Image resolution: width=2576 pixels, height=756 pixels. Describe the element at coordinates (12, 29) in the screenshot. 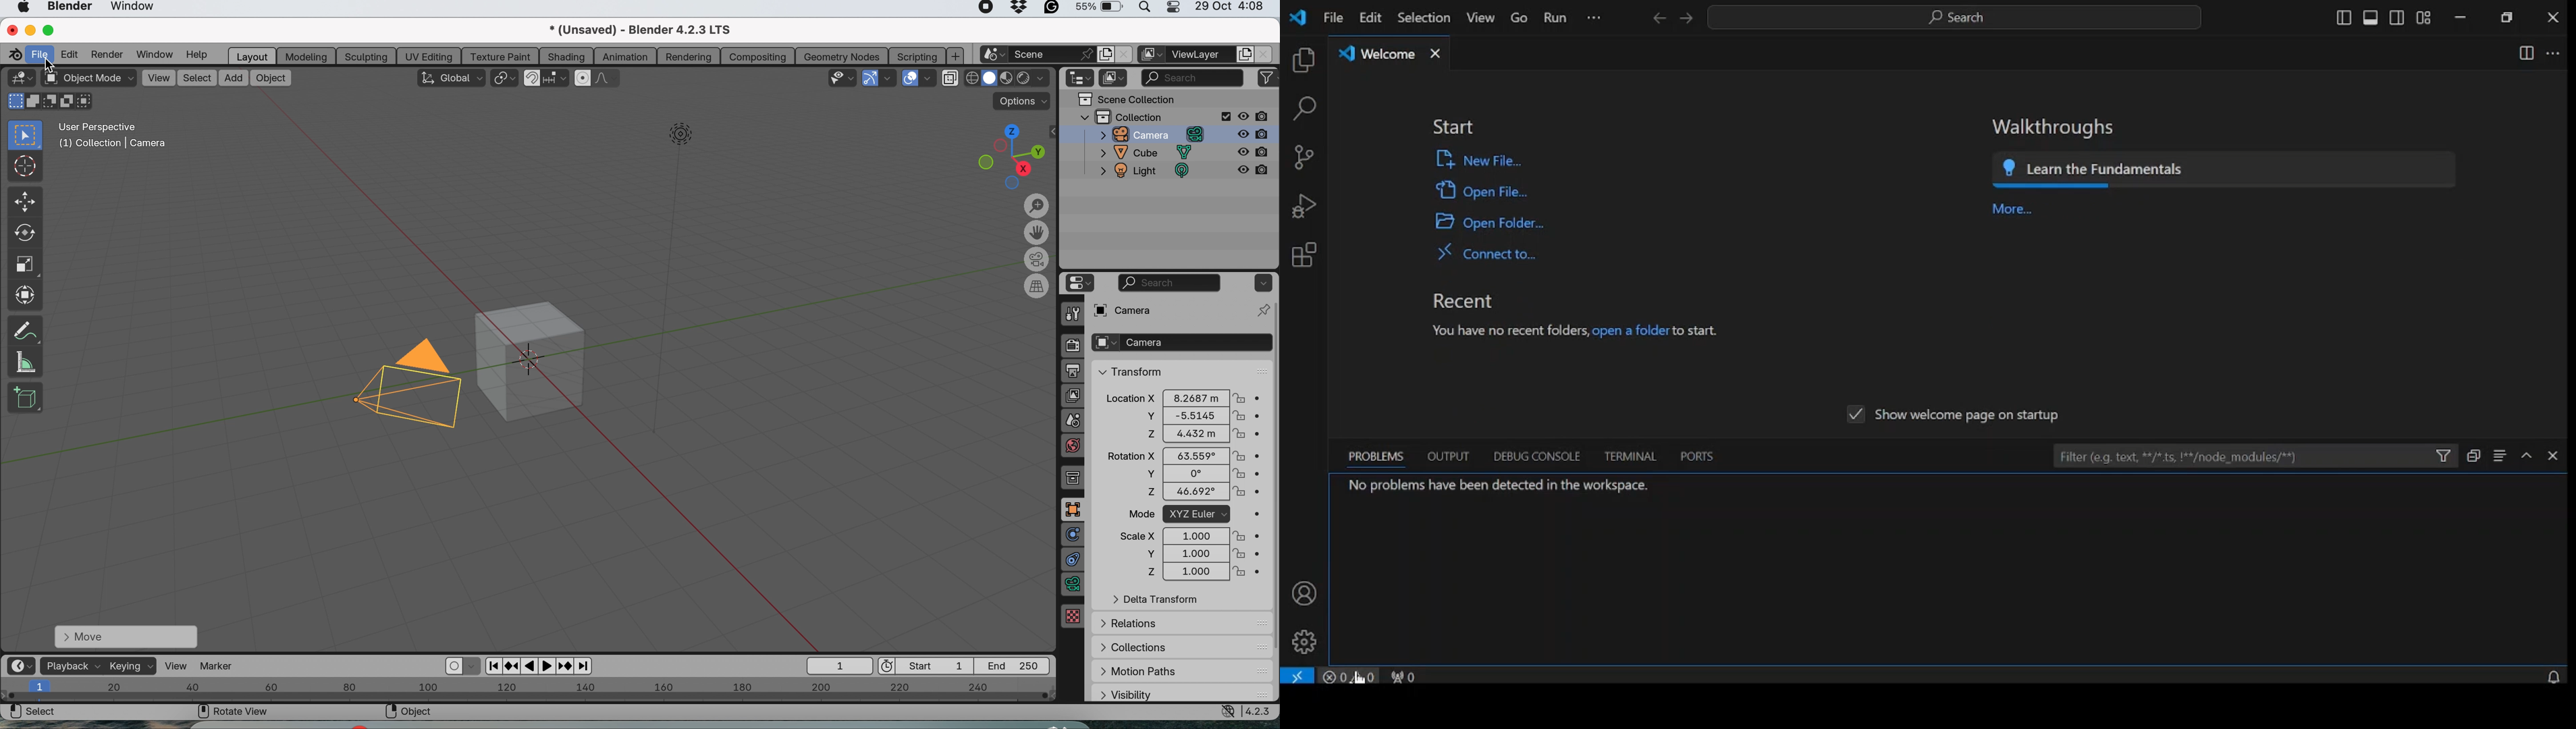

I see `close` at that location.